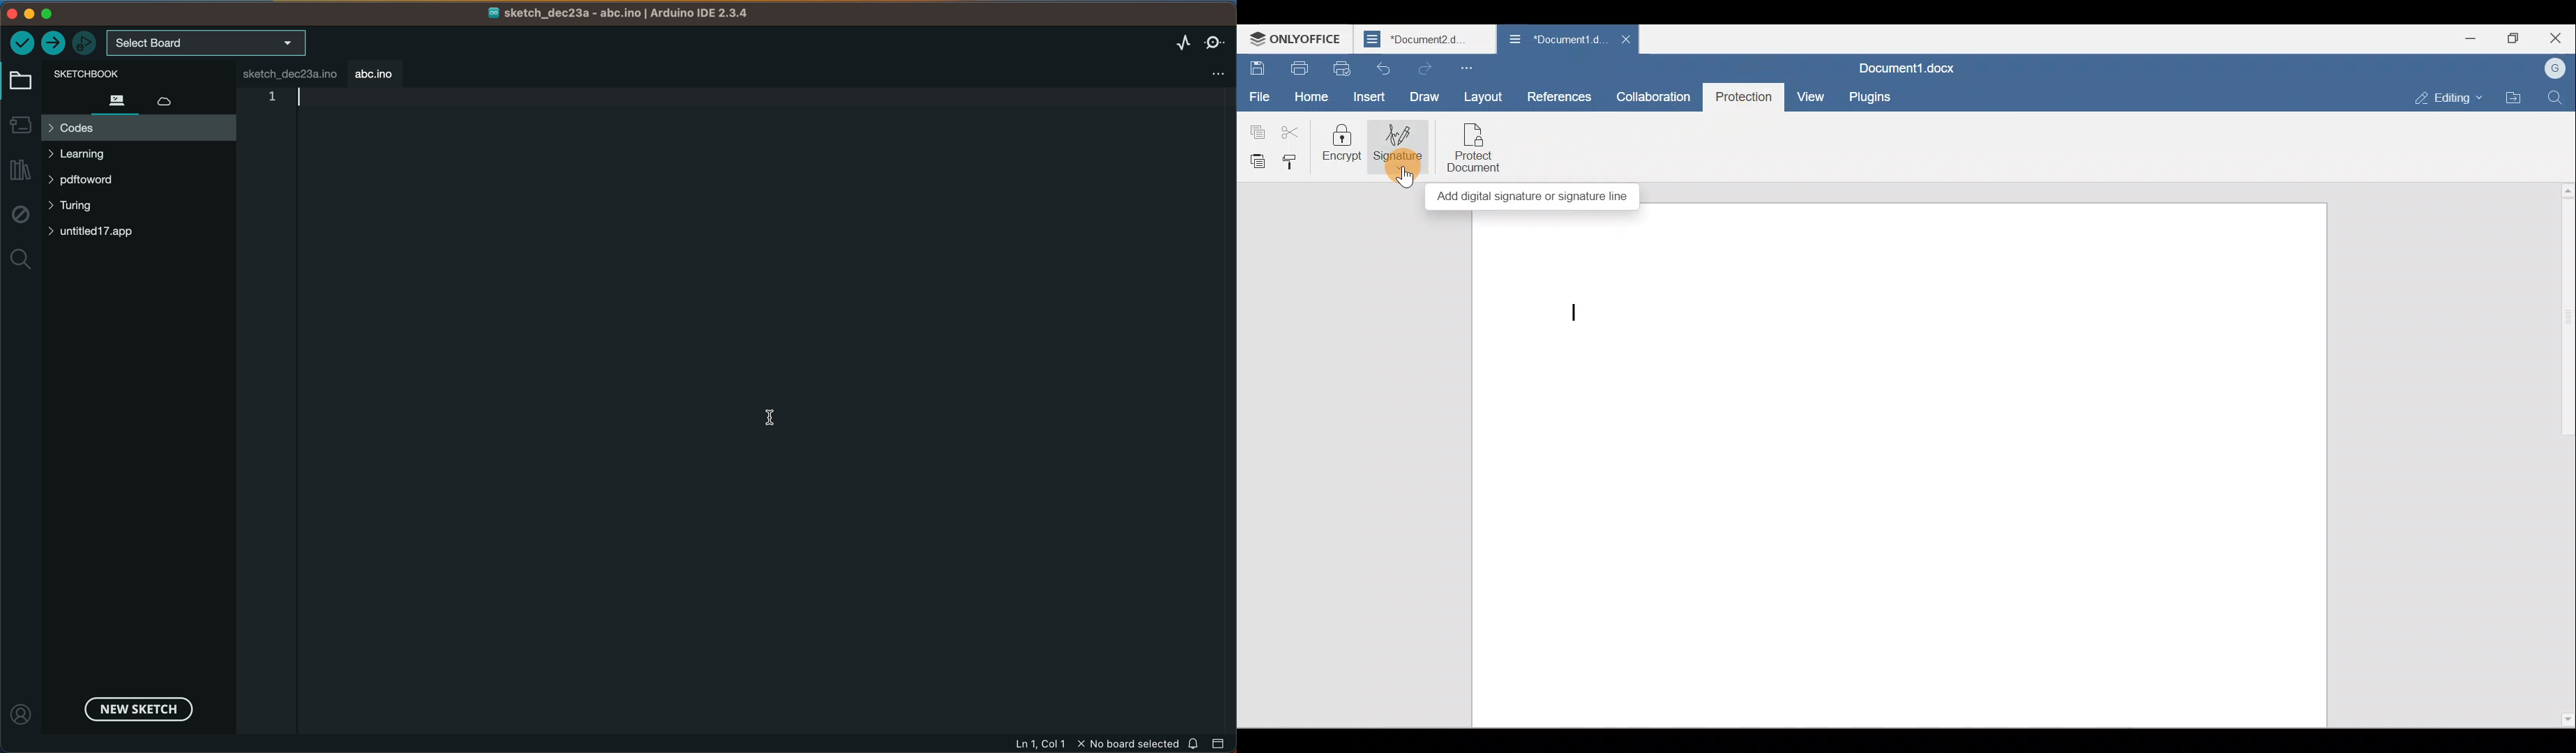  What do you see at coordinates (1559, 96) in the screenshot?
I see `References` at bounding box center [1559, 96].